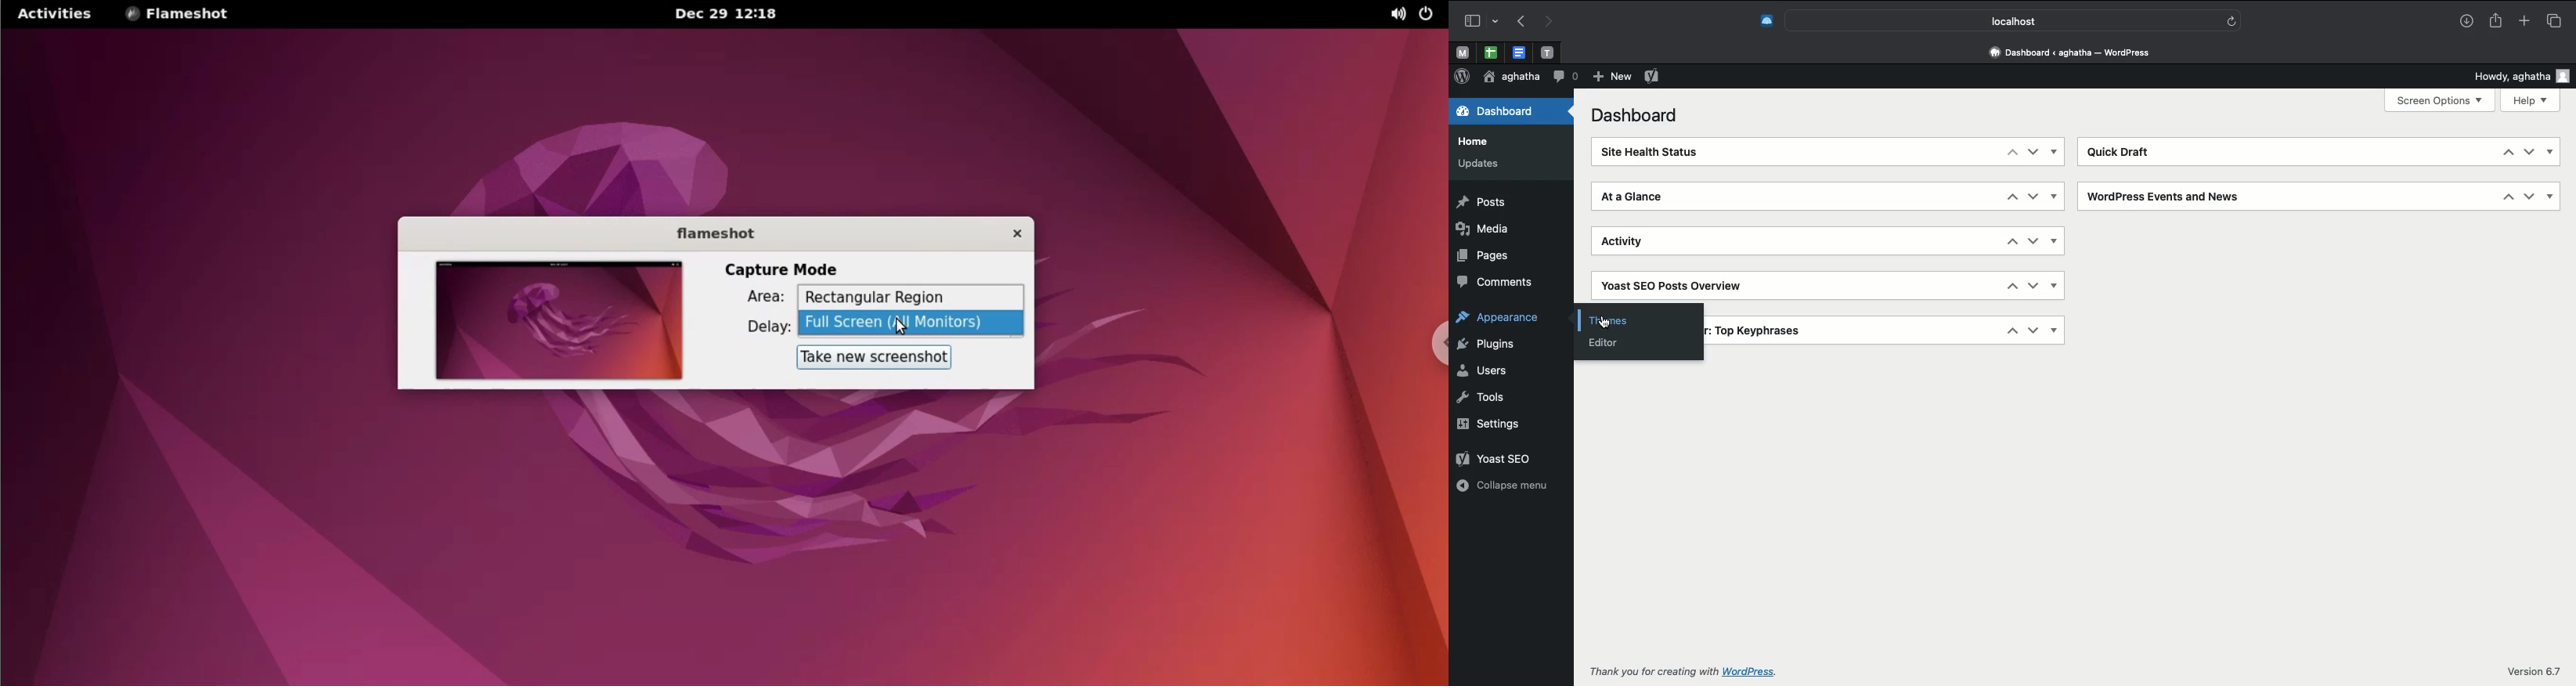  Describe the element at coordinates (1485, 202) in the screenshot. I see `Posts` at that location.